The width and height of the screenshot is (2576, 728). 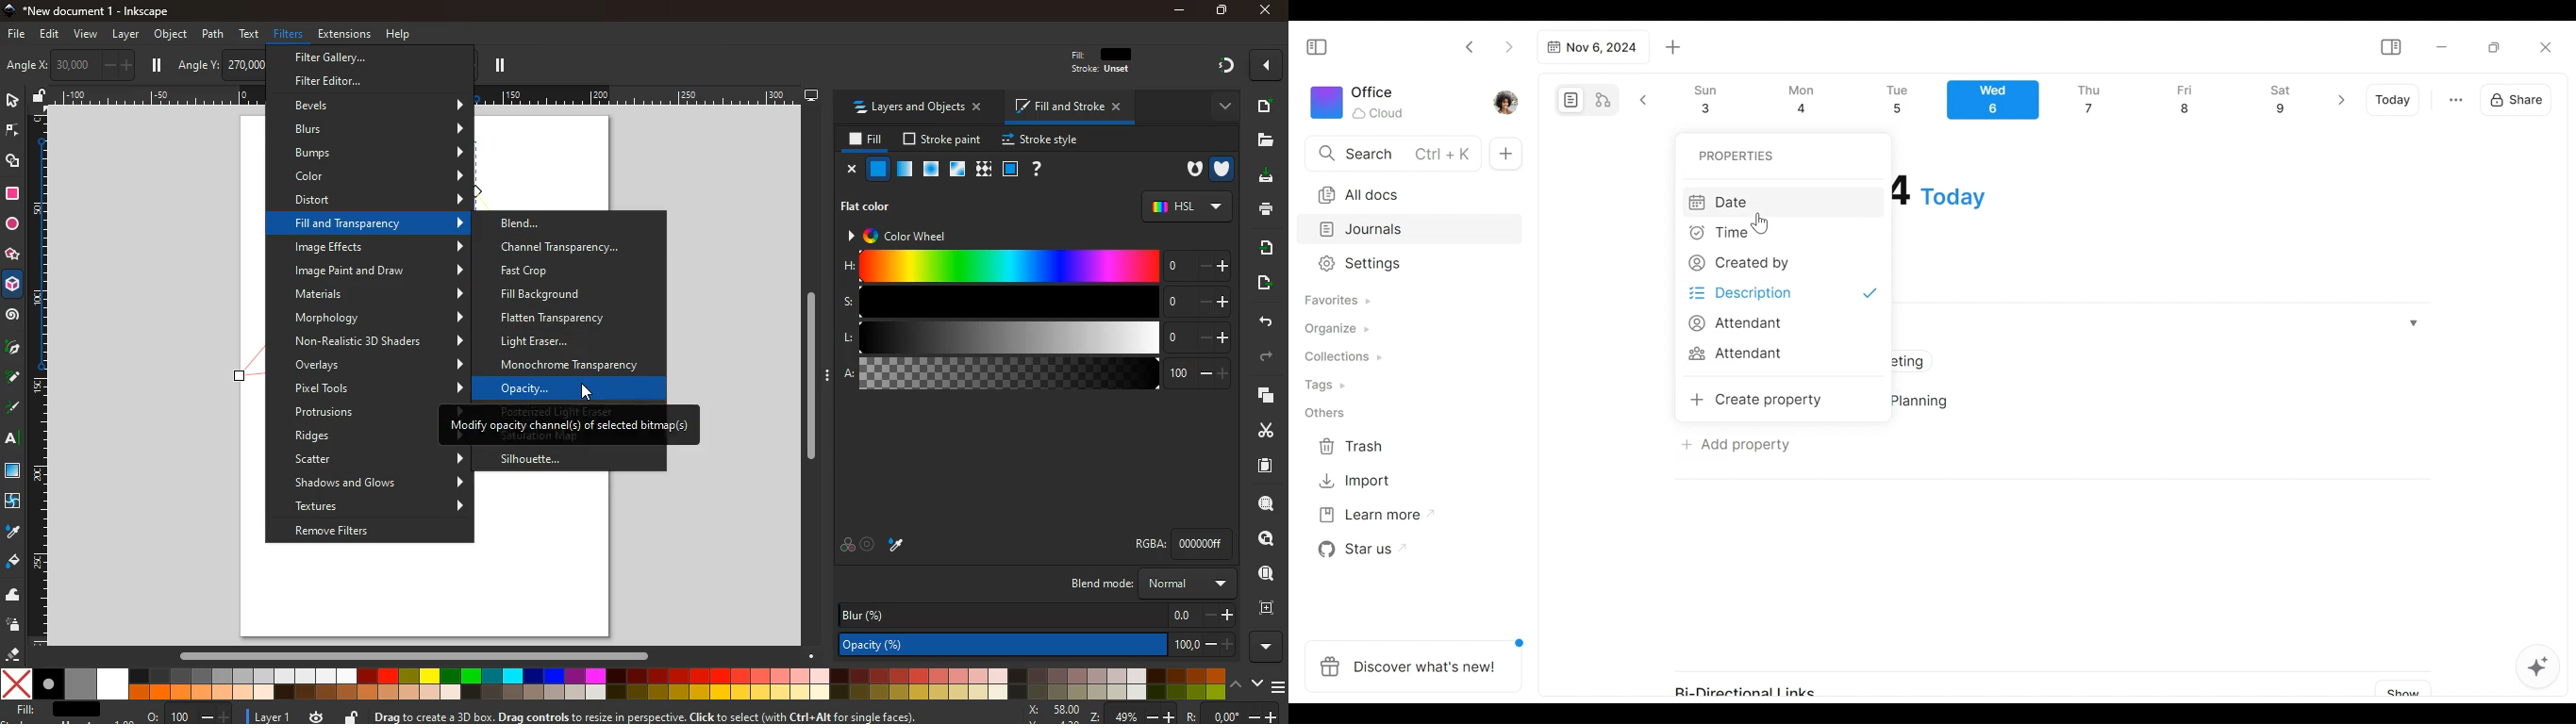 What do you see at coordinates (1033, 645) in the screenshot?
I see `opacity` at bounding box center [1033, 645].